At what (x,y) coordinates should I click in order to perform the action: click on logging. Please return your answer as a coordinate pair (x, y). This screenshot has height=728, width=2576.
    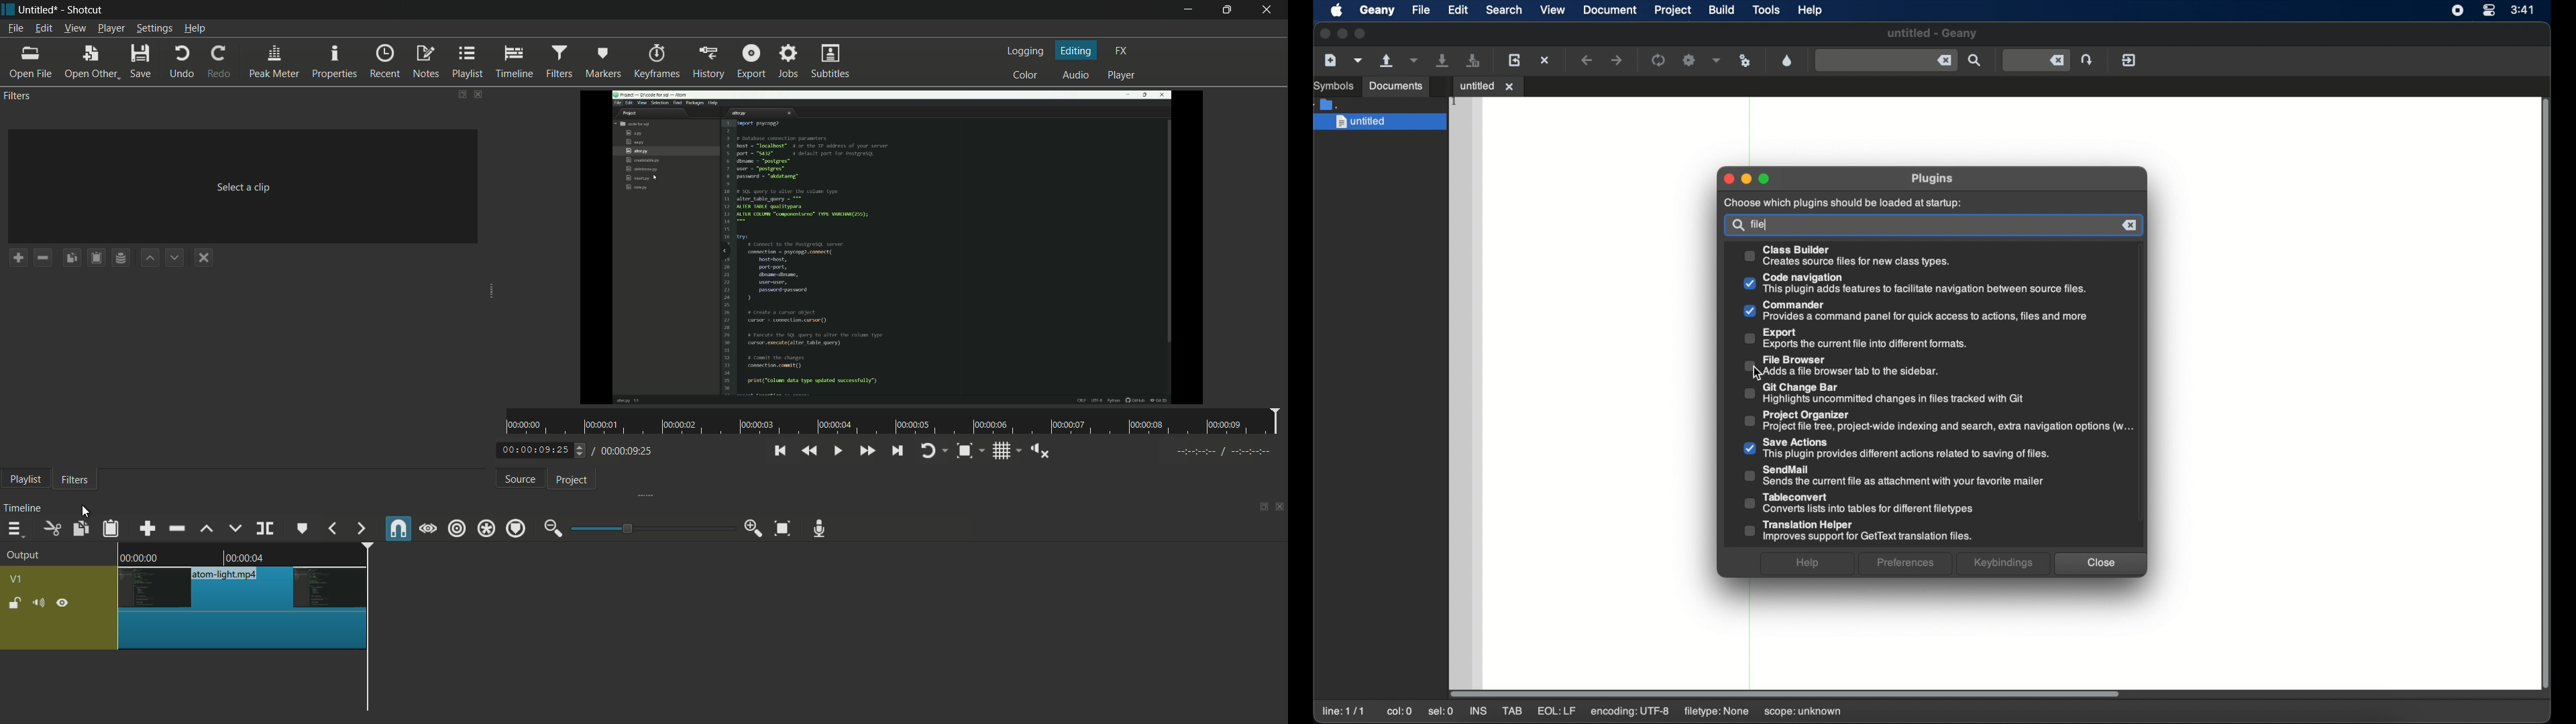
    Looking at the image, I should click on (1028, 51).